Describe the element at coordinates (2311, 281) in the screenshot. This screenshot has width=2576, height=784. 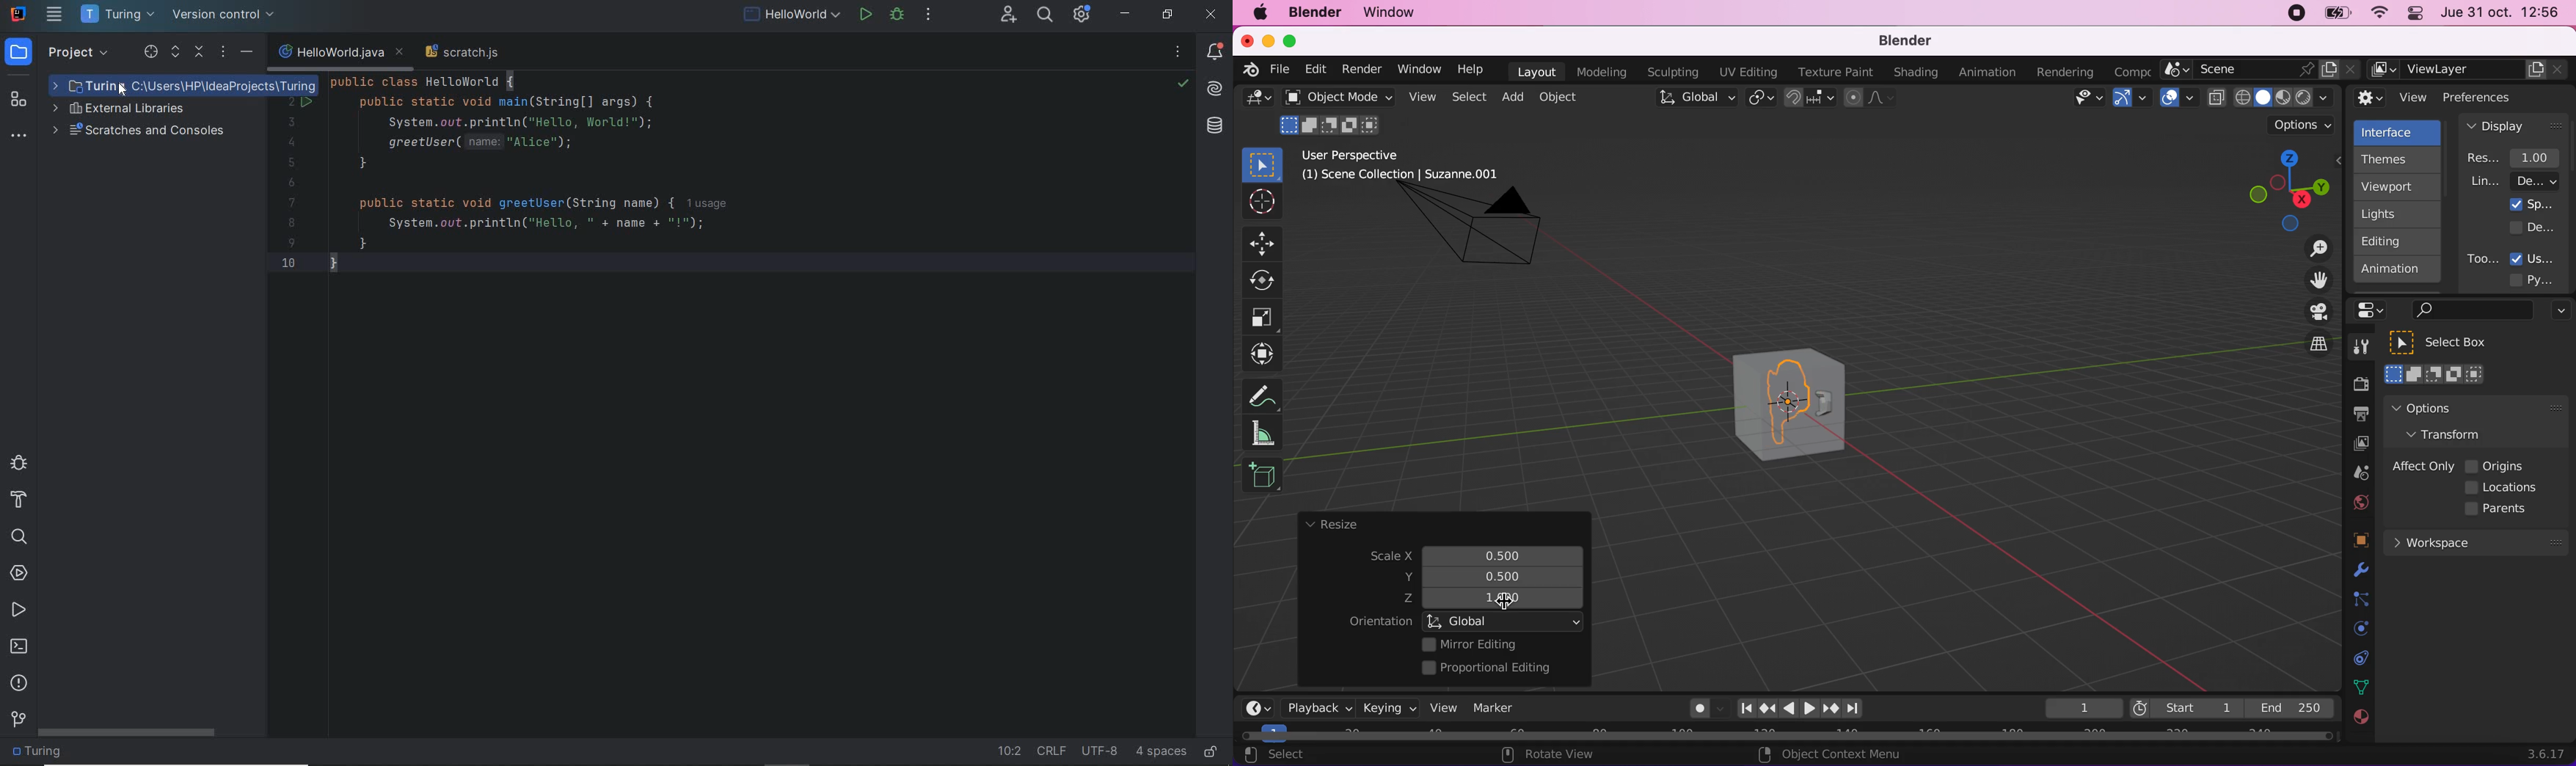
I see `move the view` at that location.